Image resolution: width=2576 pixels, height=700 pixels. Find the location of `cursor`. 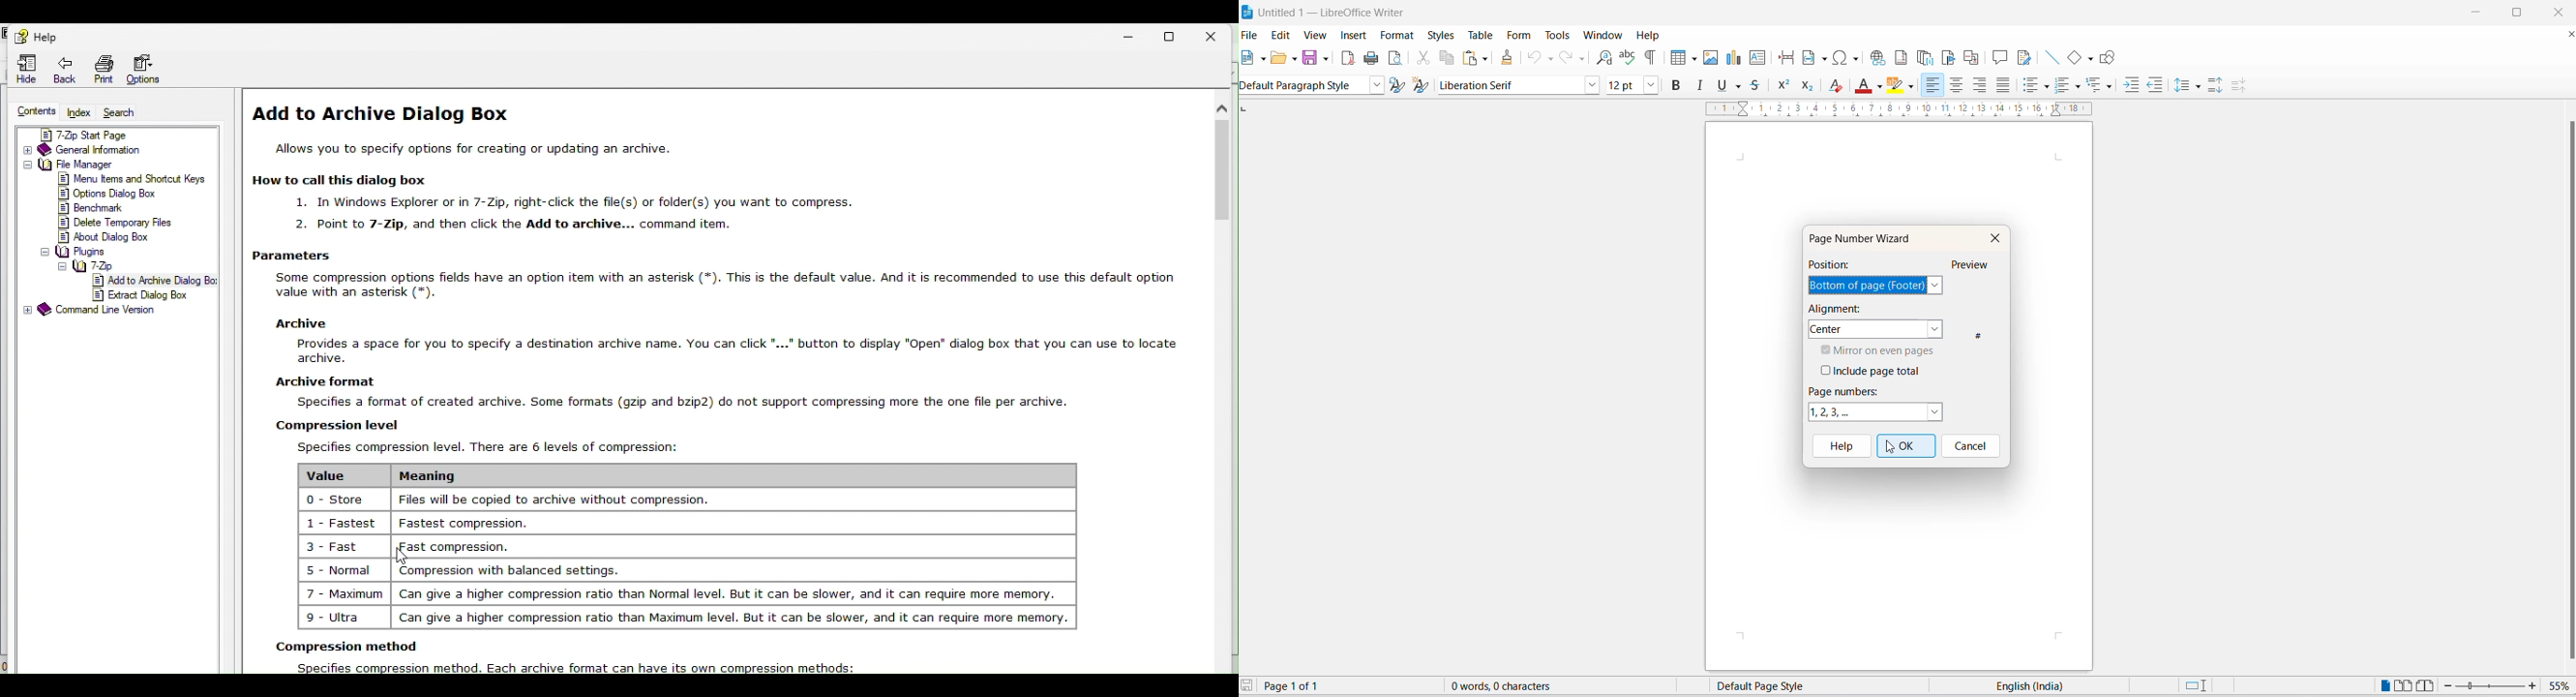

cursor is located at coordinates (1890, 450).